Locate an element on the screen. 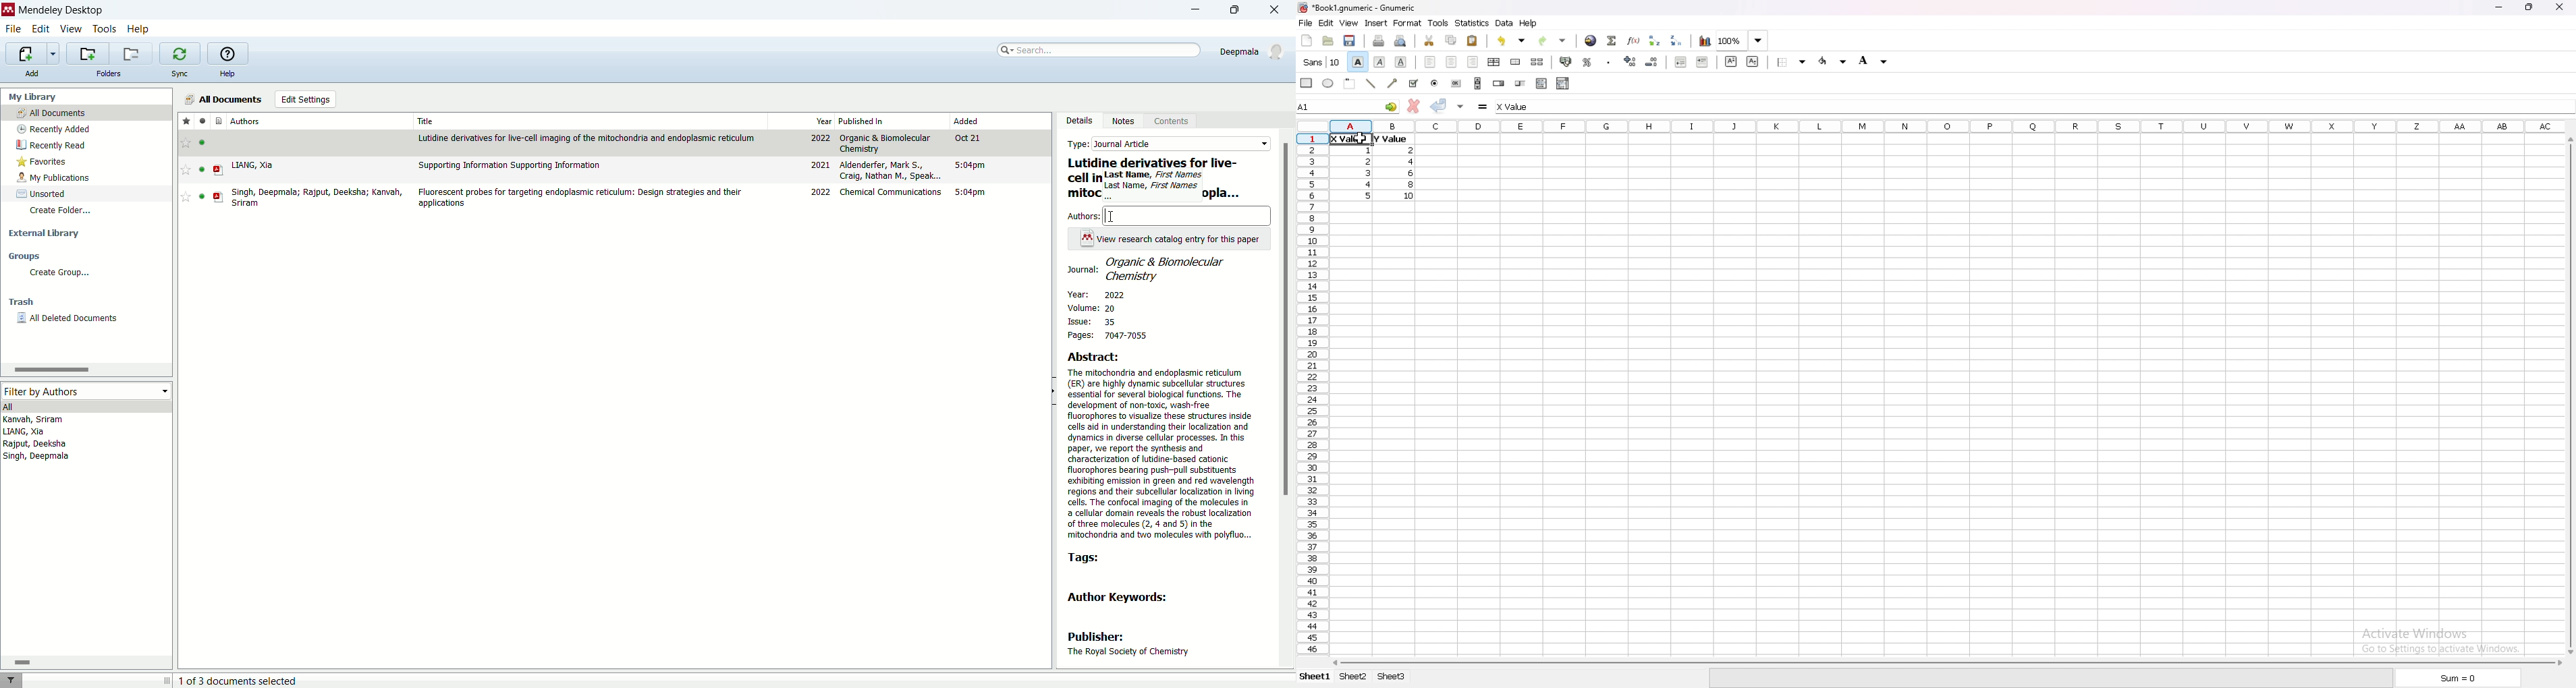 The image size is (2576, 700). create a new folder is located at coordinates (88, 54).